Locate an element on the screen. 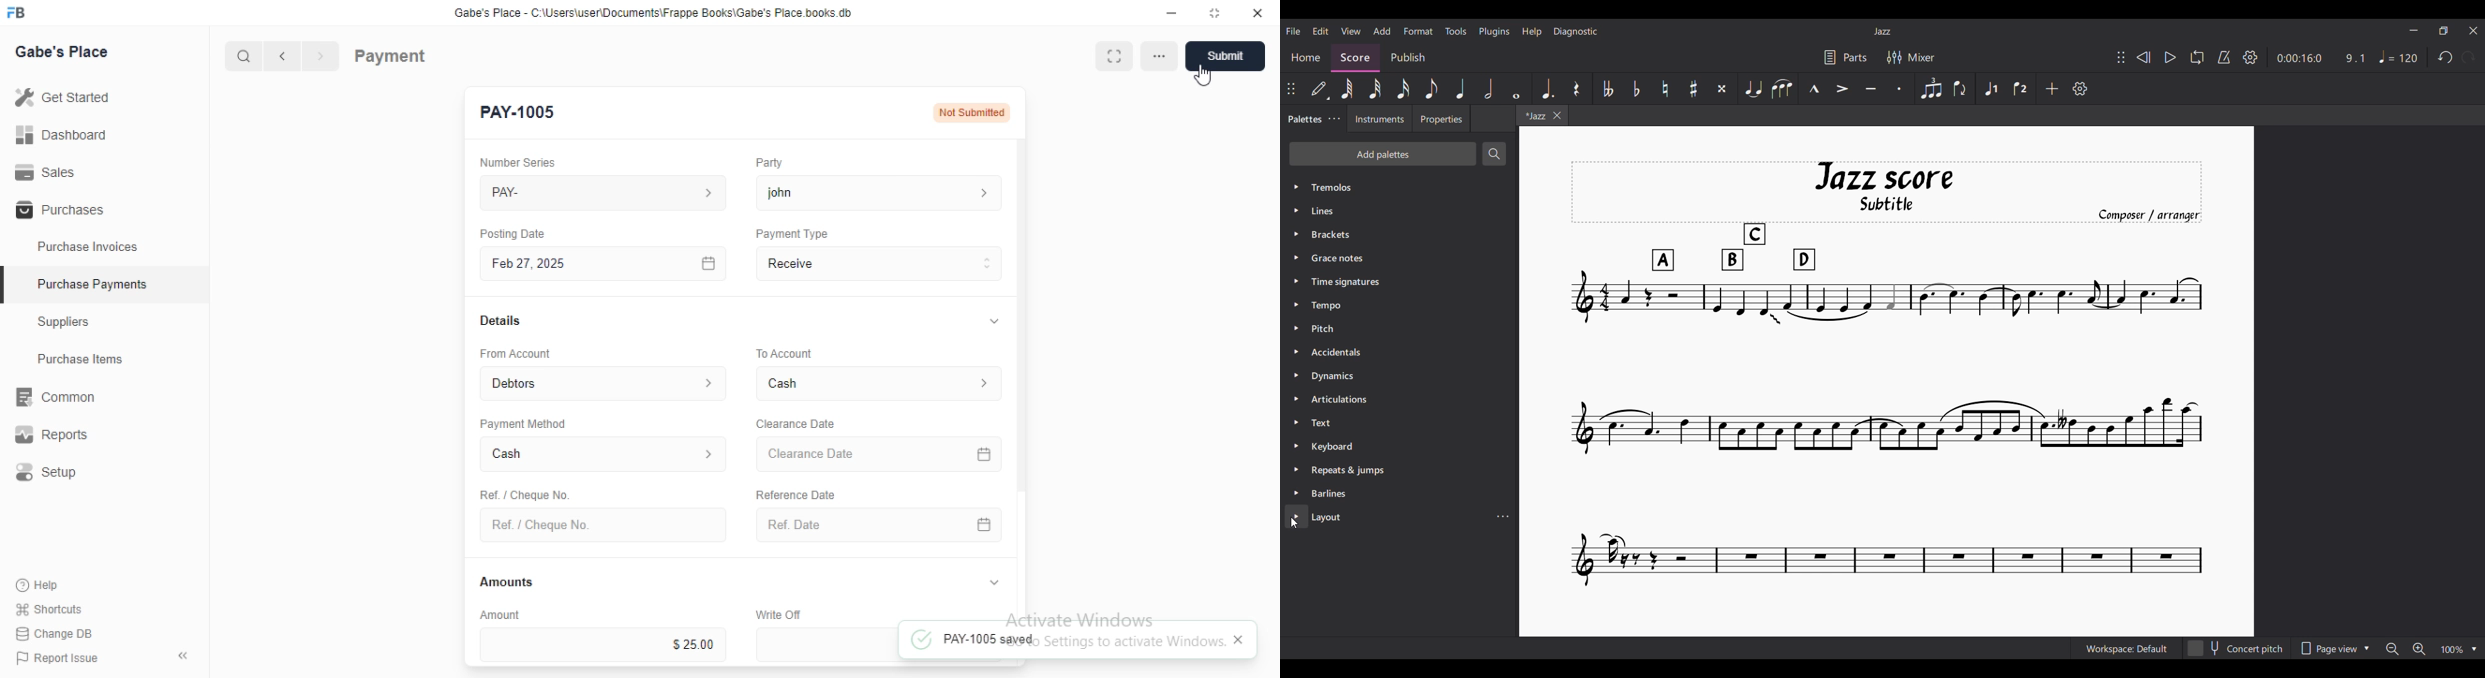 This screenshot has height=700, width=2492. expand/collapse is located at coordinates (993, 583).